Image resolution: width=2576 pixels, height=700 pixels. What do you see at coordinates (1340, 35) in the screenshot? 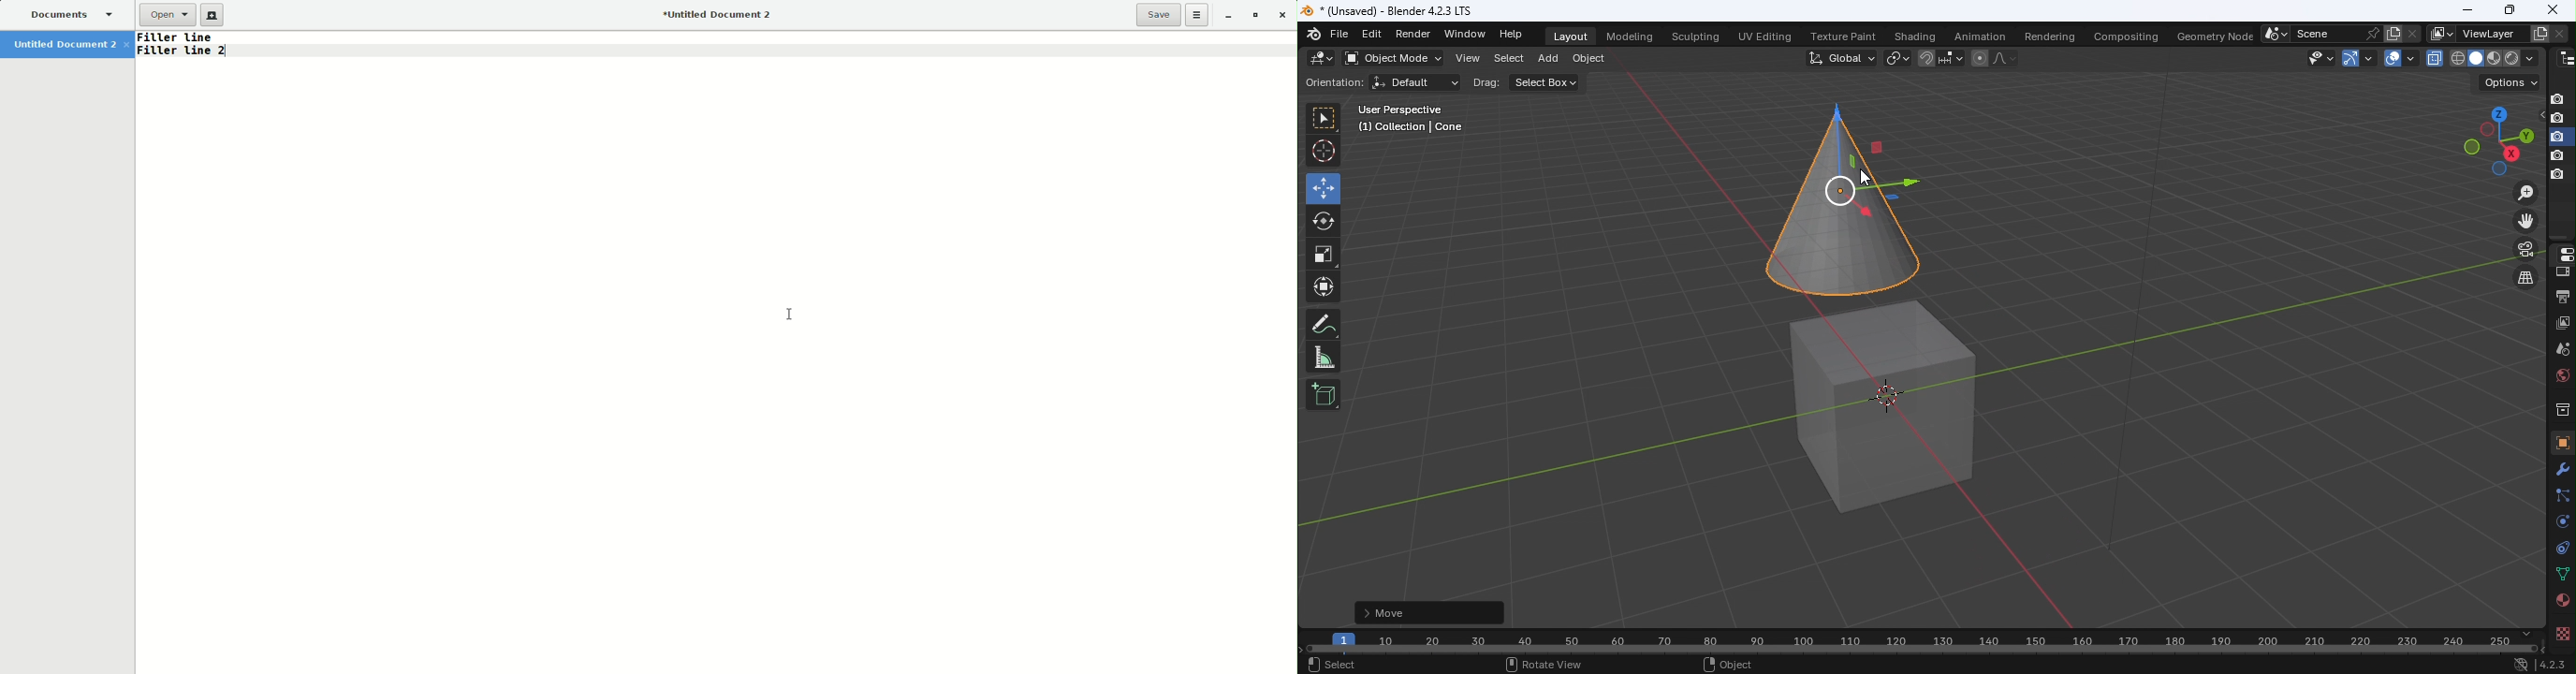
I see `File` at bounding box center [1340, 35].